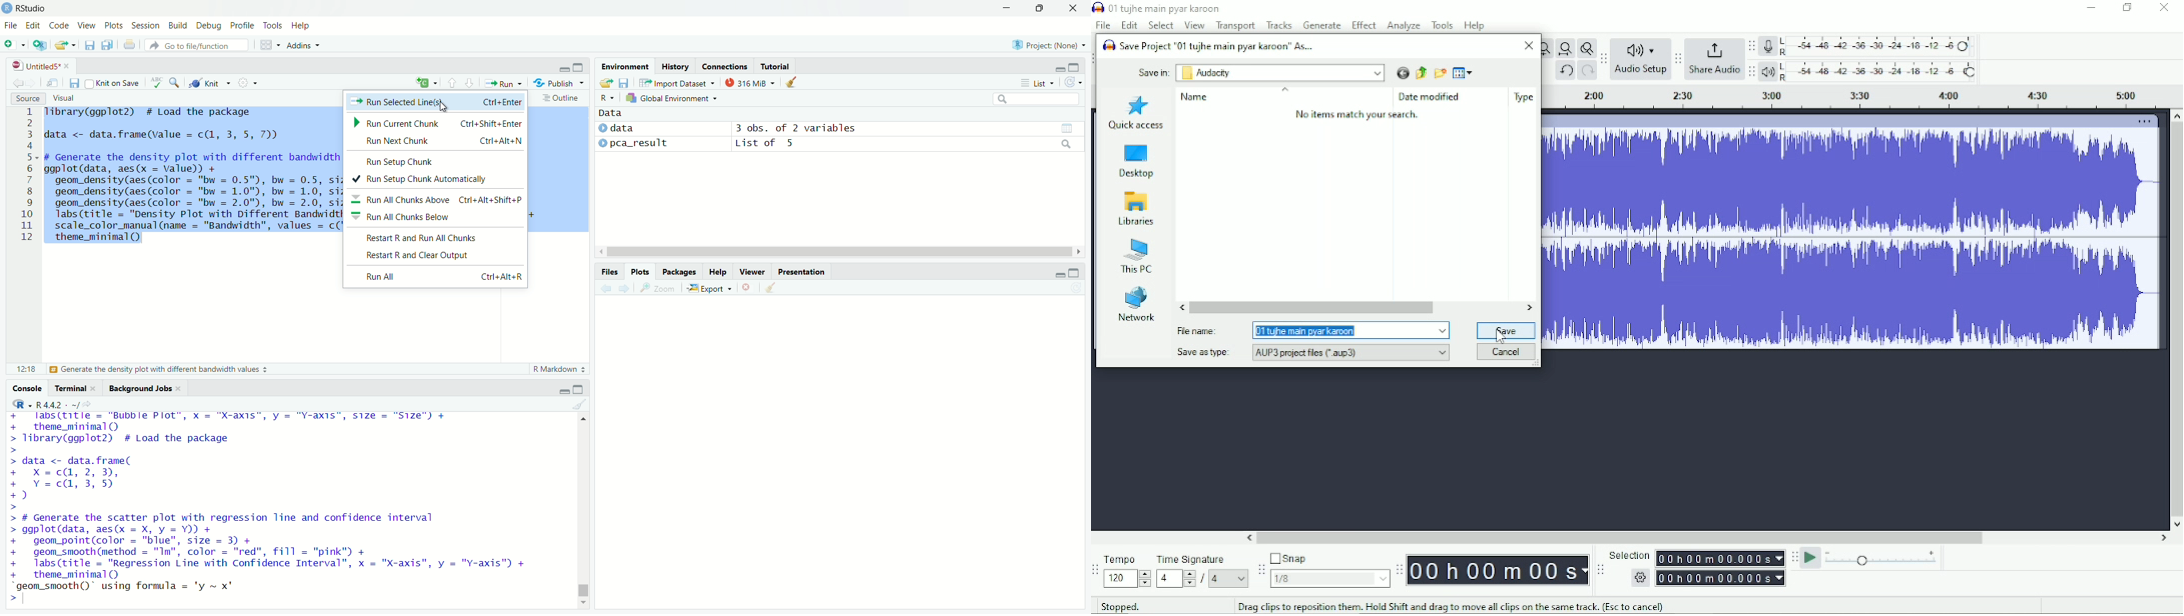  Describe the element at coordinates (717, 272) in the screenshot. I see `Help` at that location.